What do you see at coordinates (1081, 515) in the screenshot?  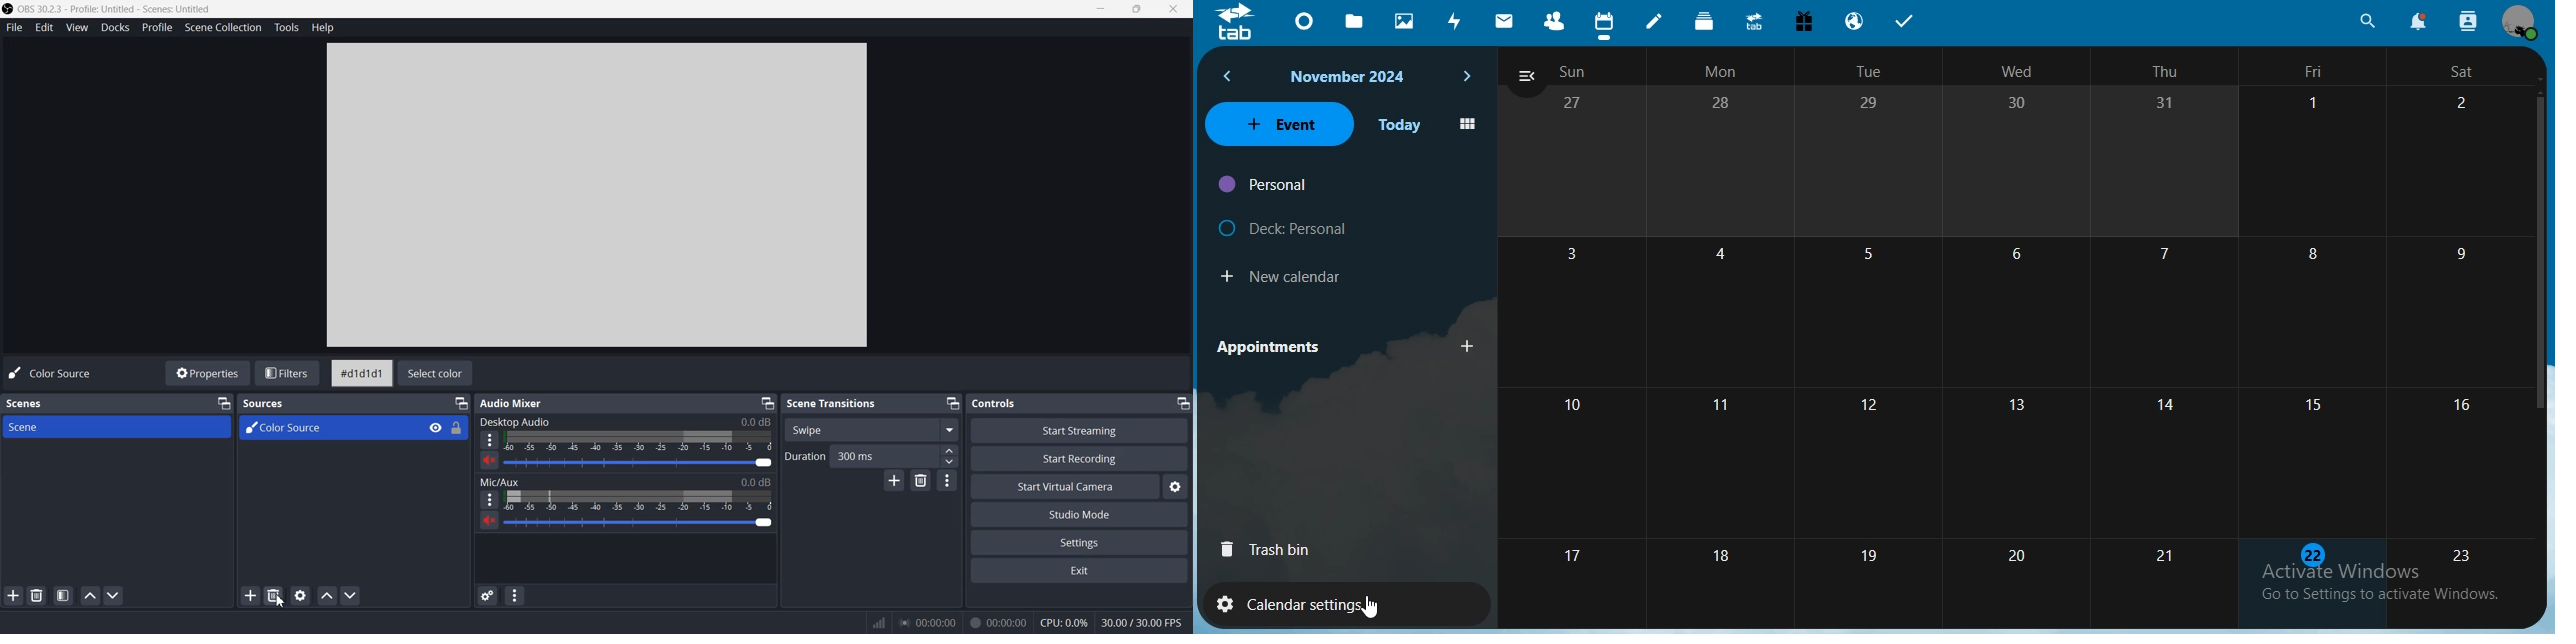 I see `Studio Mode` at bounding box center [1081, 515].